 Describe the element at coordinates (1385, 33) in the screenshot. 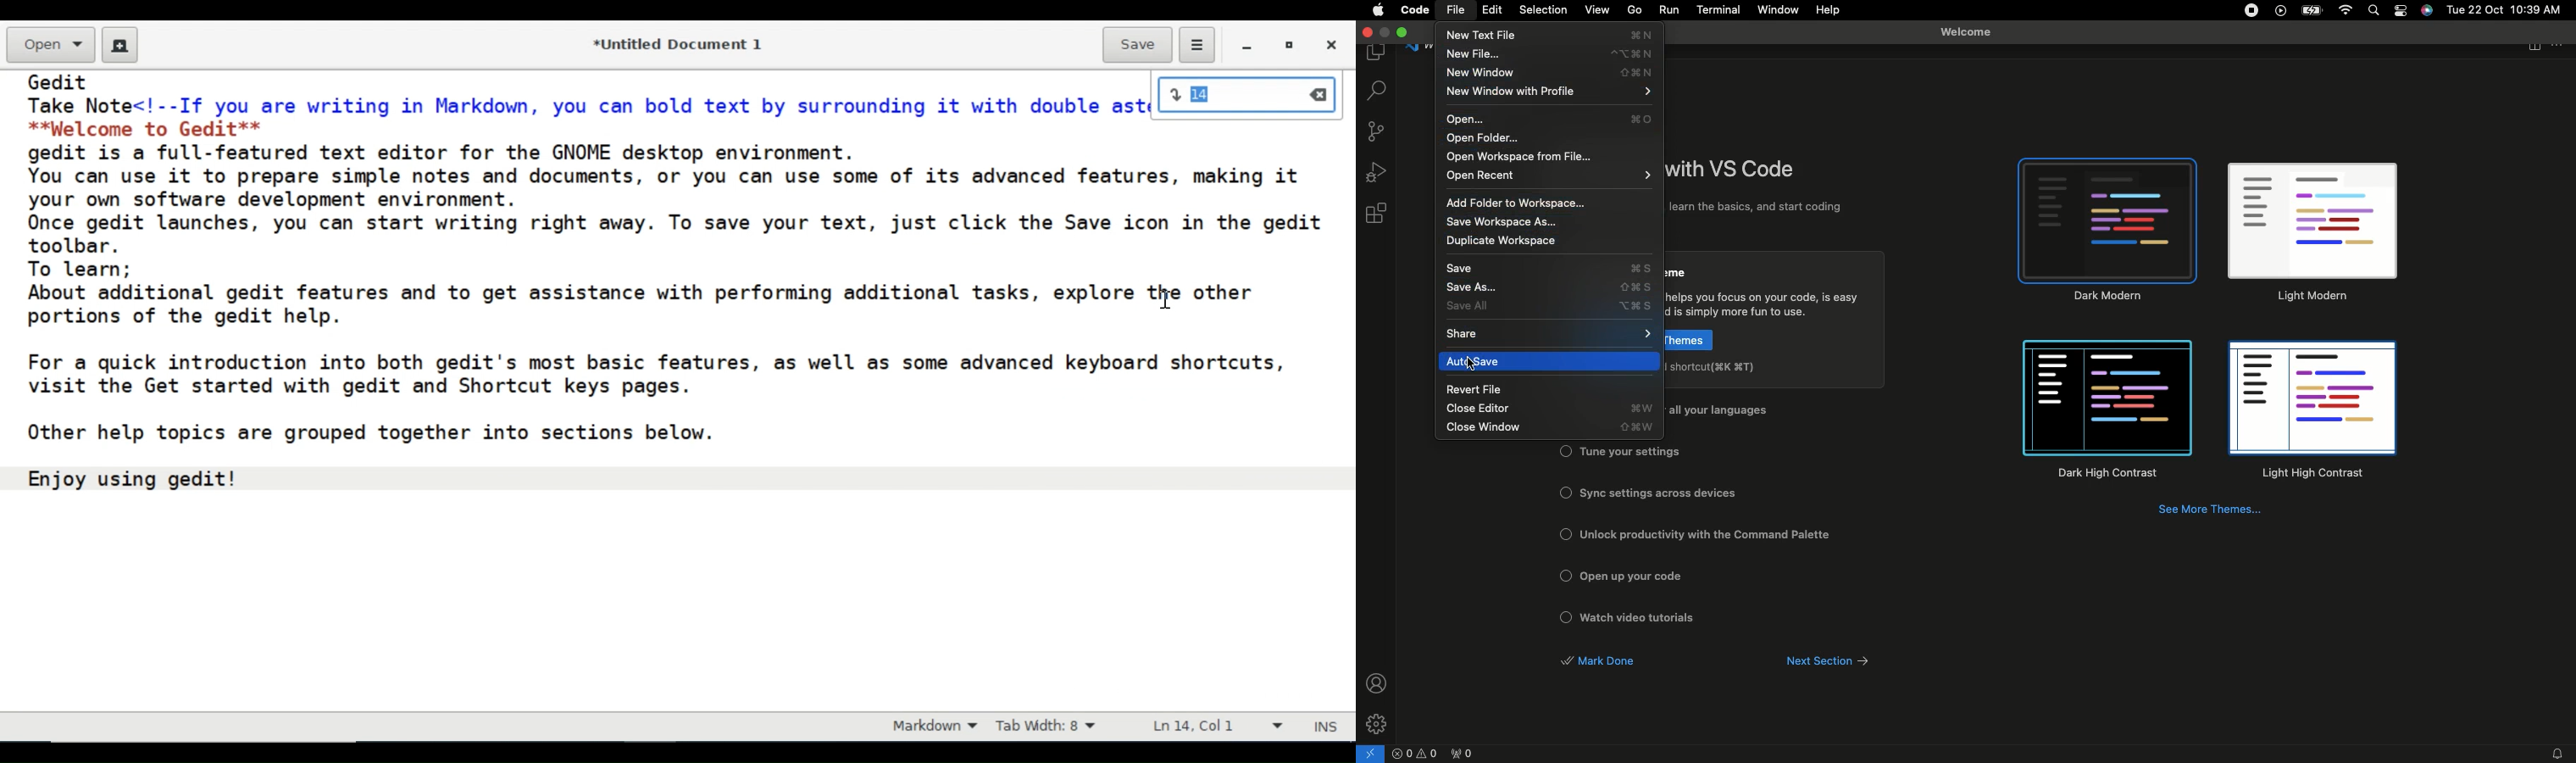

I see `minimize` at that location.